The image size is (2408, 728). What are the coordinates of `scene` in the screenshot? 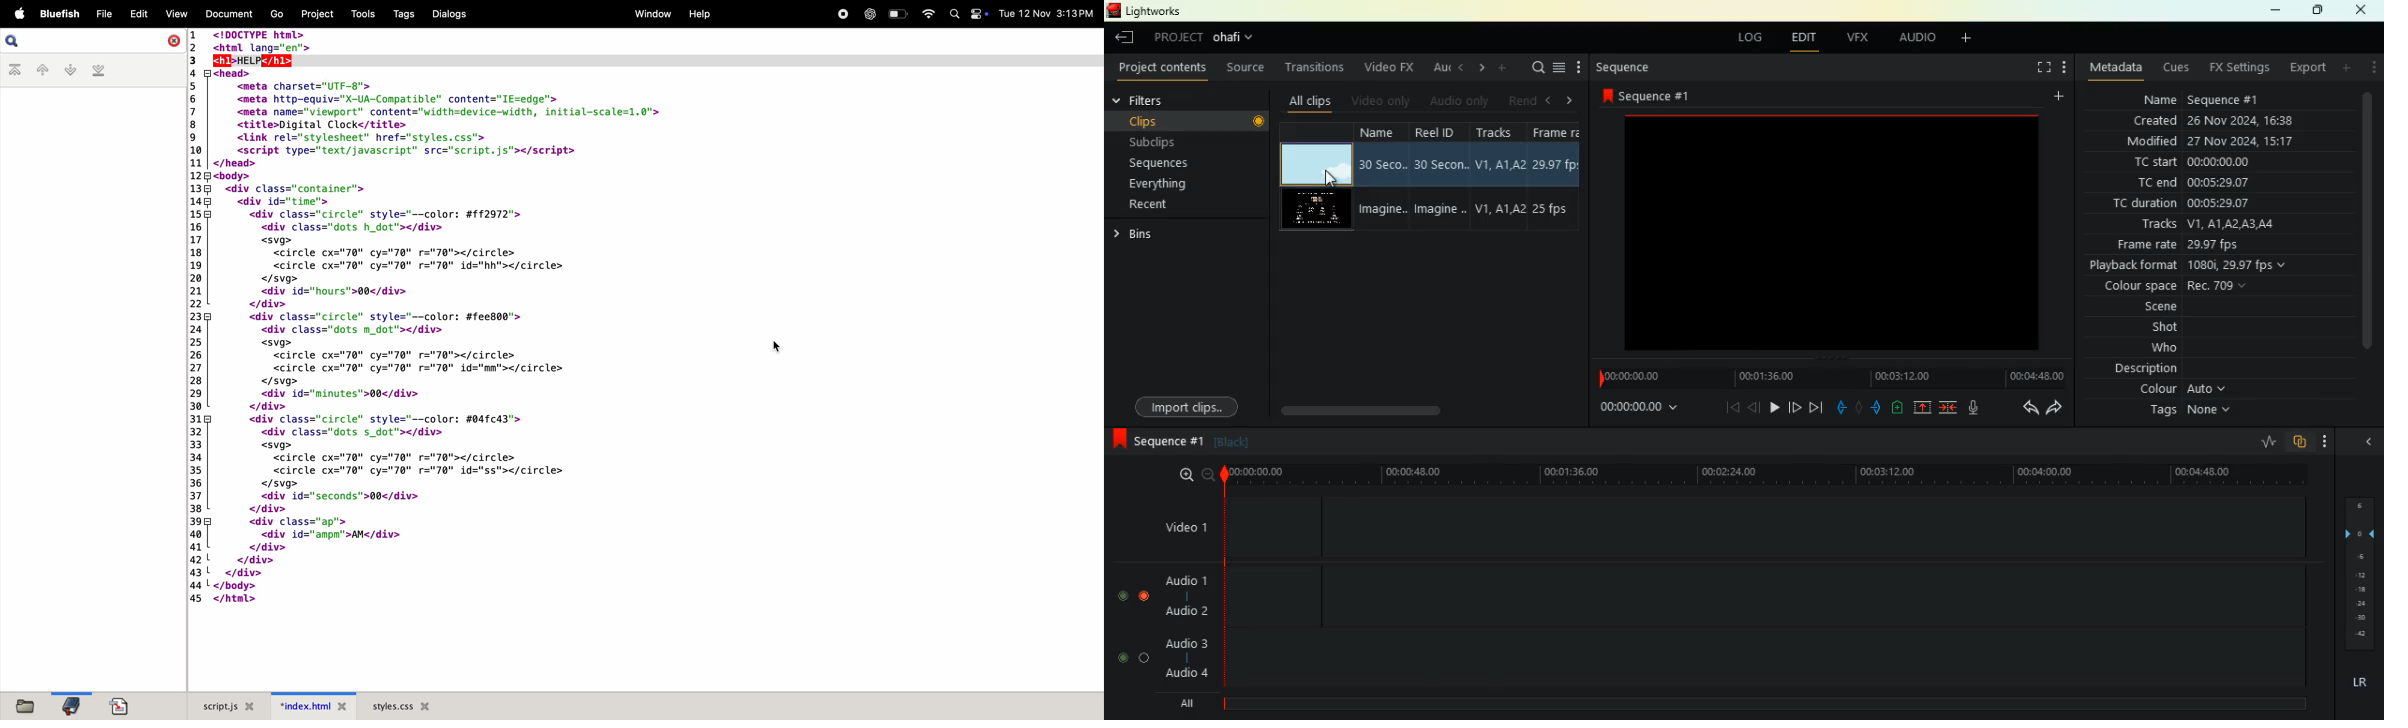 It's located at (2139, 309).